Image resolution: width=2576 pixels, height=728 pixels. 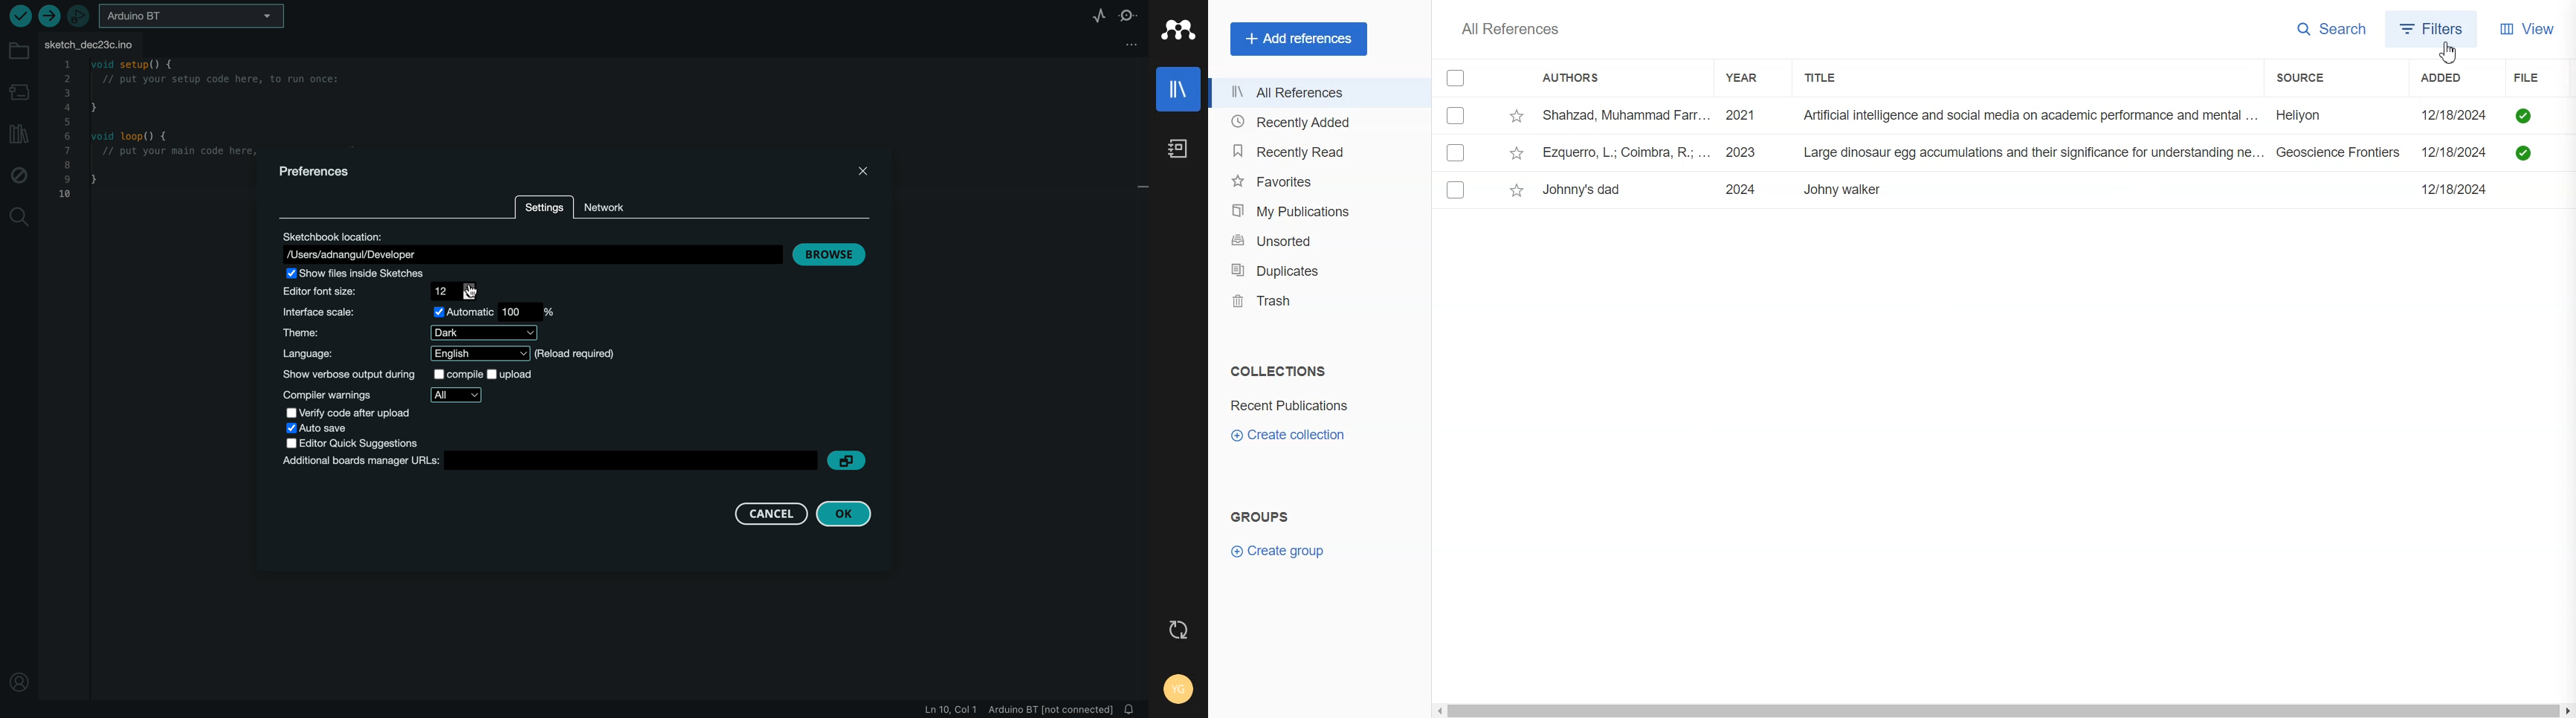 I want to click on file available, so click(x=2526, y=137).